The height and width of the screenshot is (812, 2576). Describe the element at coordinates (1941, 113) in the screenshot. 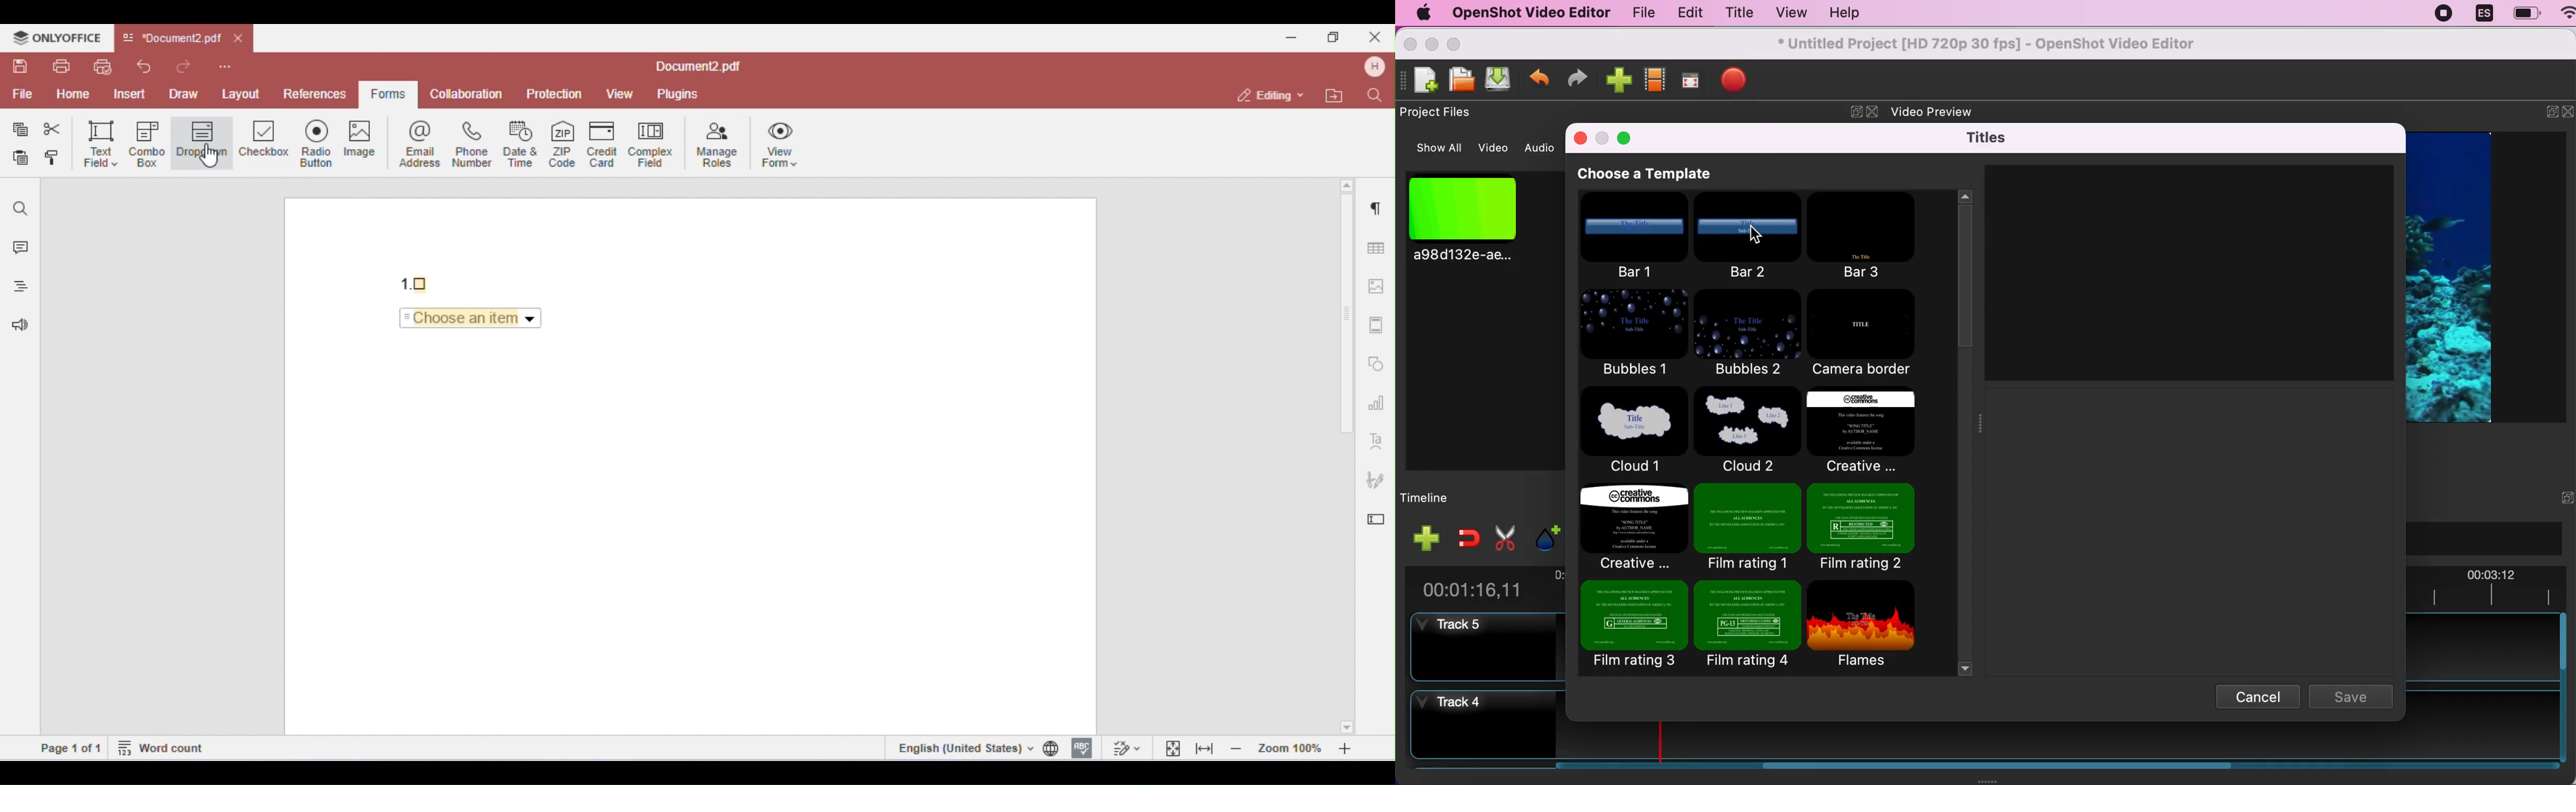

I see `video preview` at that location.